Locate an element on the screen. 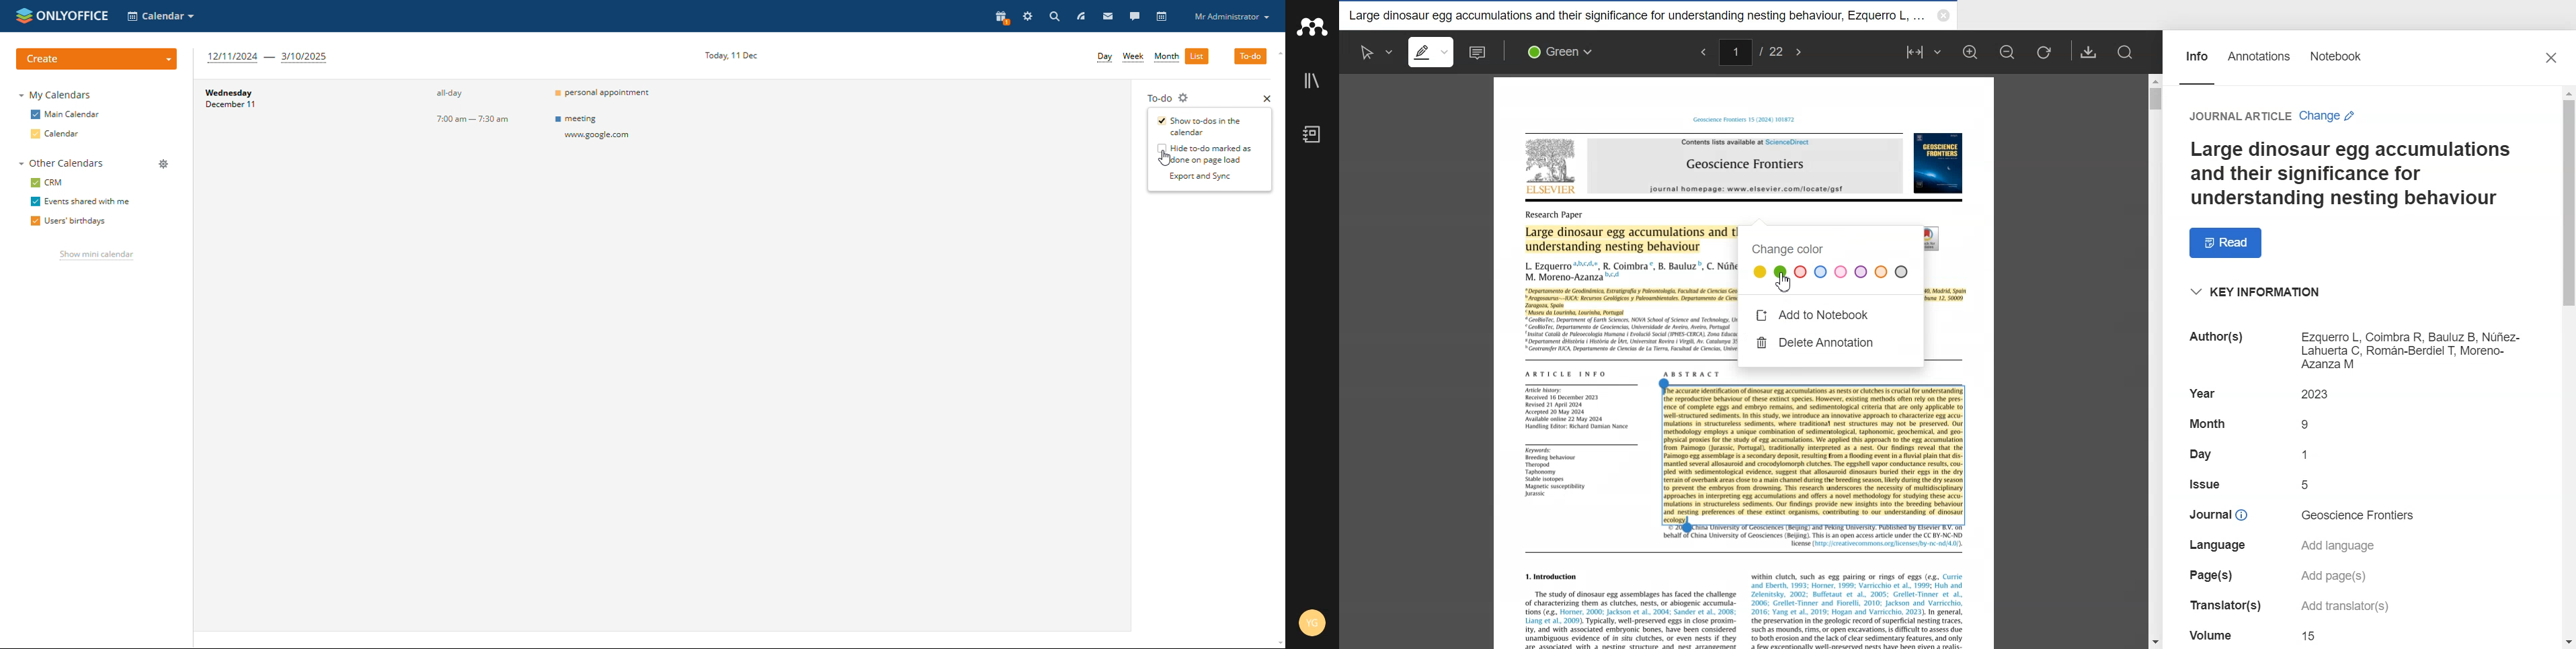 The height and width of the screenshot is (672, 2576). text is located at coordinates (1747, 120).